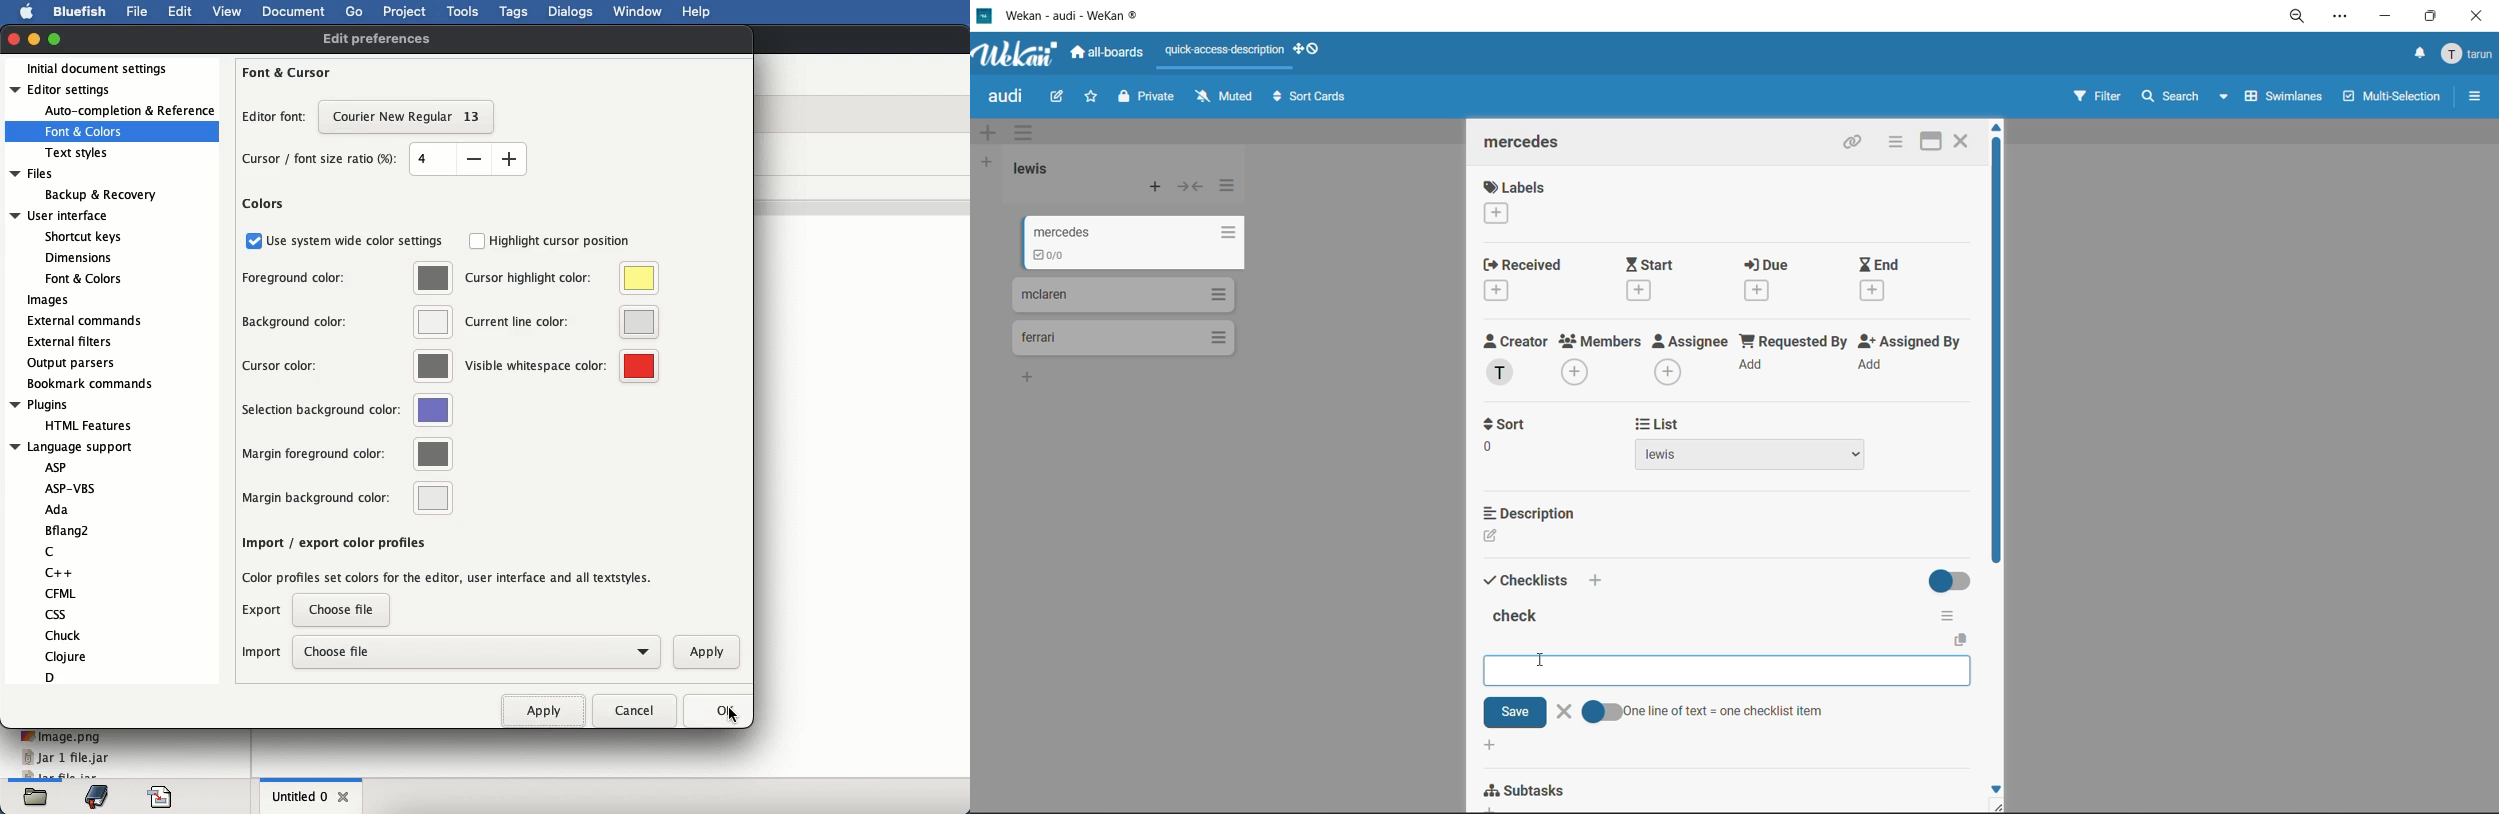  I want to click on project, so click(407, 12).